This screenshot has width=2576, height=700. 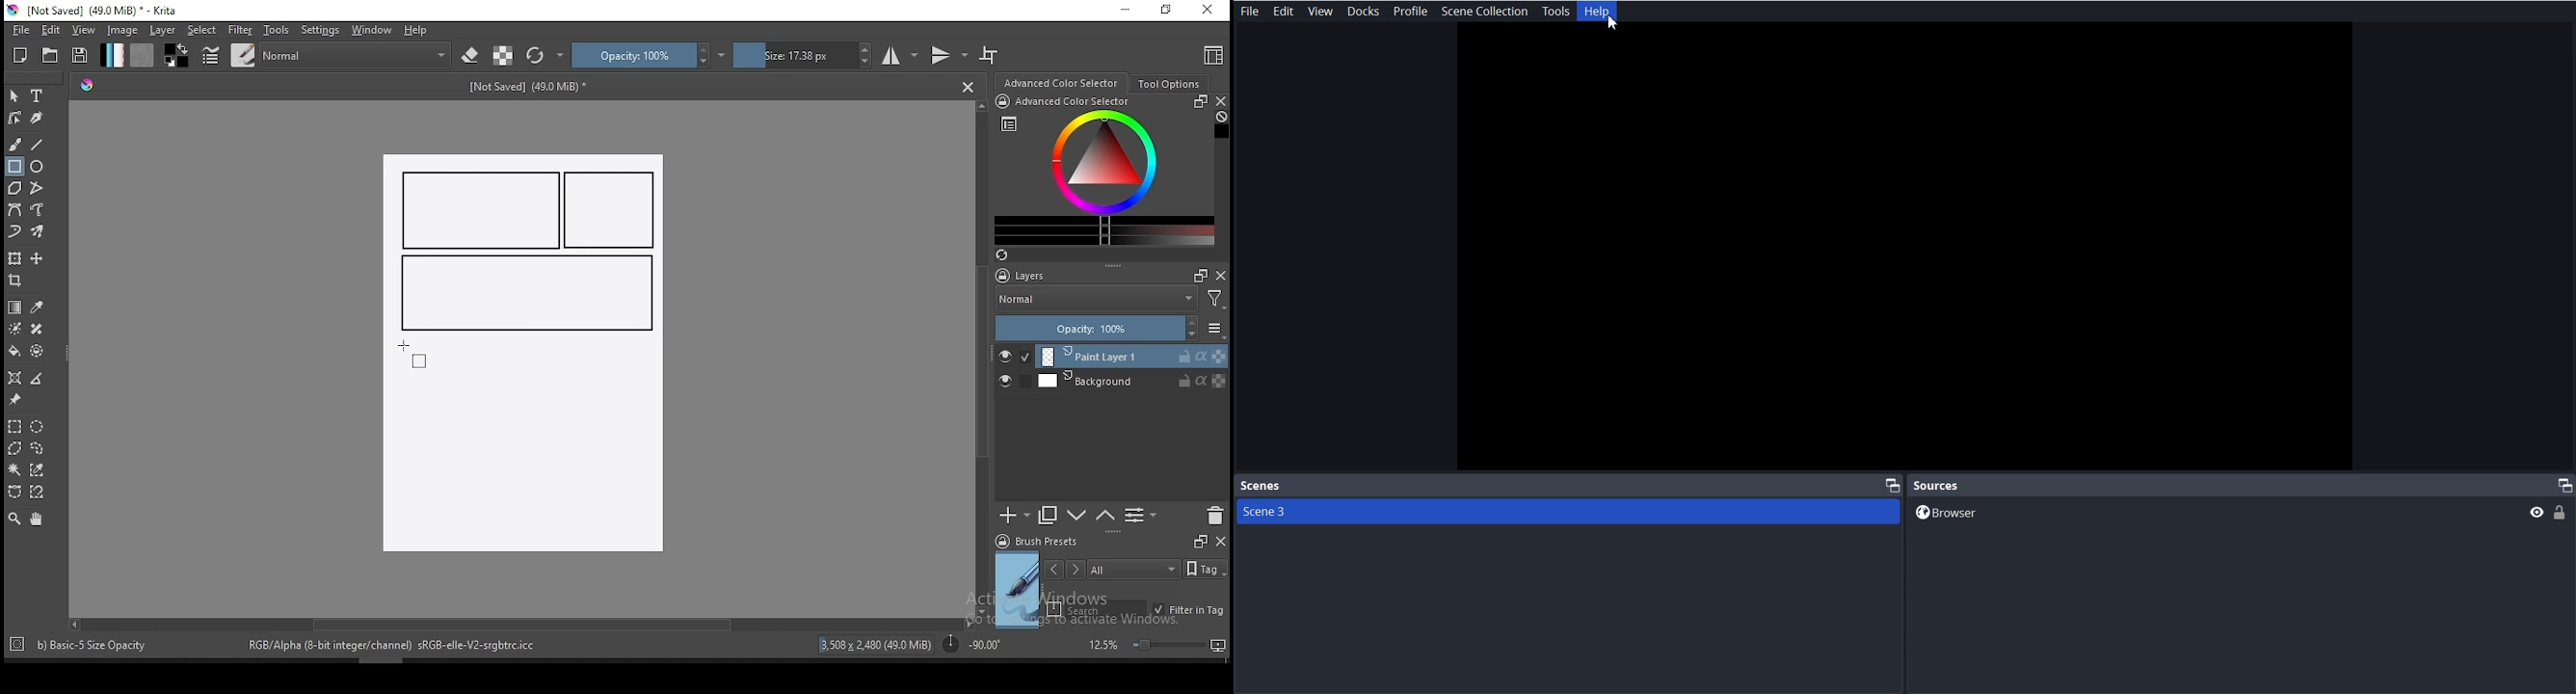 What do you see at coordinates (37, 186) in the screenshot?
I see `polyline tool` at bounding box center [37, 186].